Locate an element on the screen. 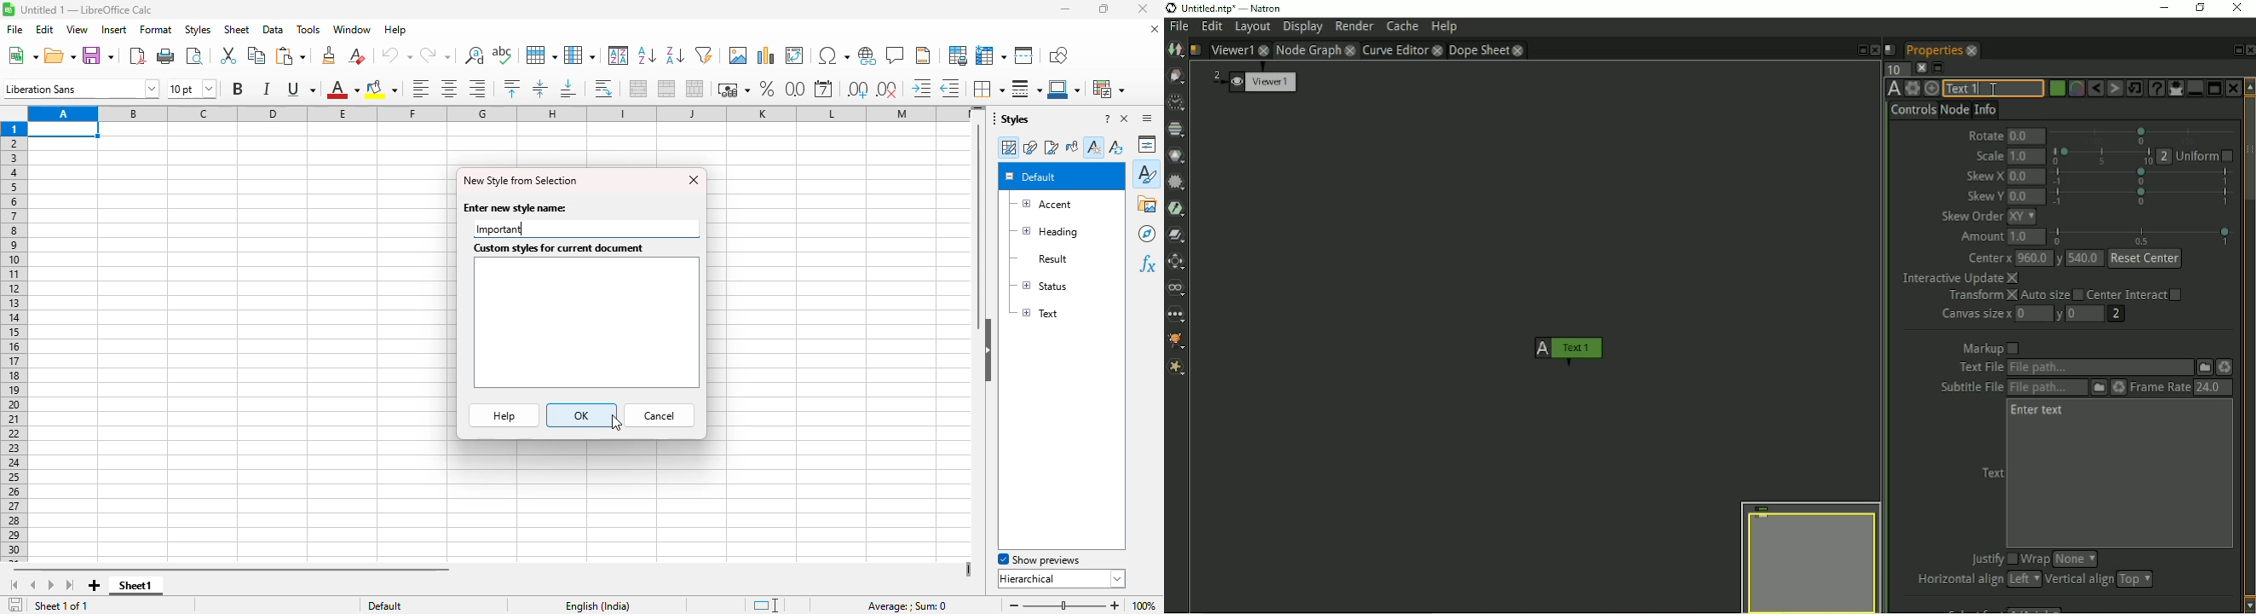 The width and height of the screenshot is (2268, 616). 0 is located at coordinates (2083, 313).